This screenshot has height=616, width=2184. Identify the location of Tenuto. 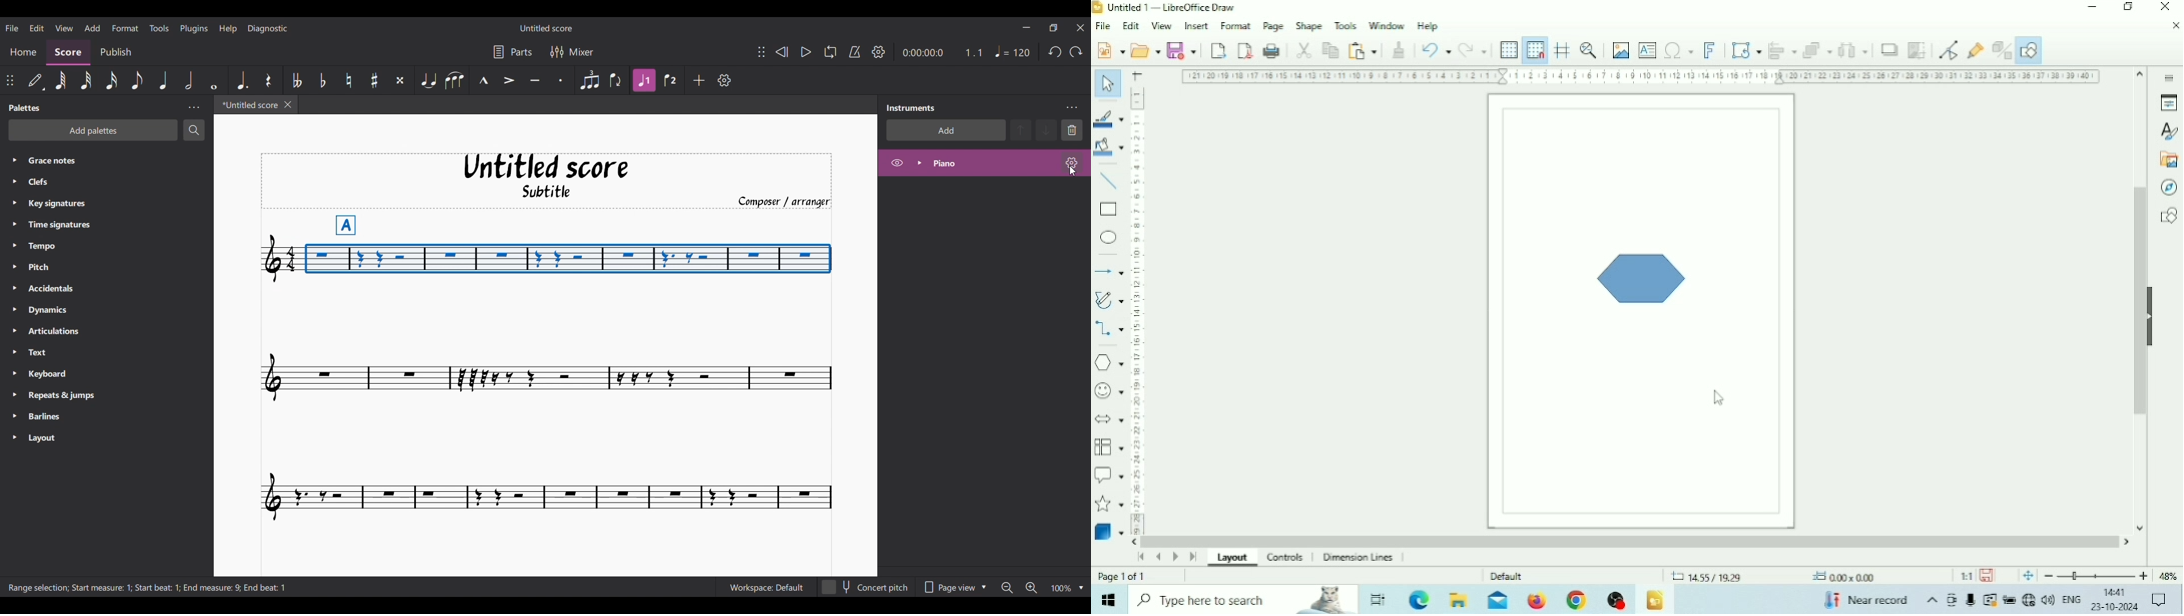
(535, 80).